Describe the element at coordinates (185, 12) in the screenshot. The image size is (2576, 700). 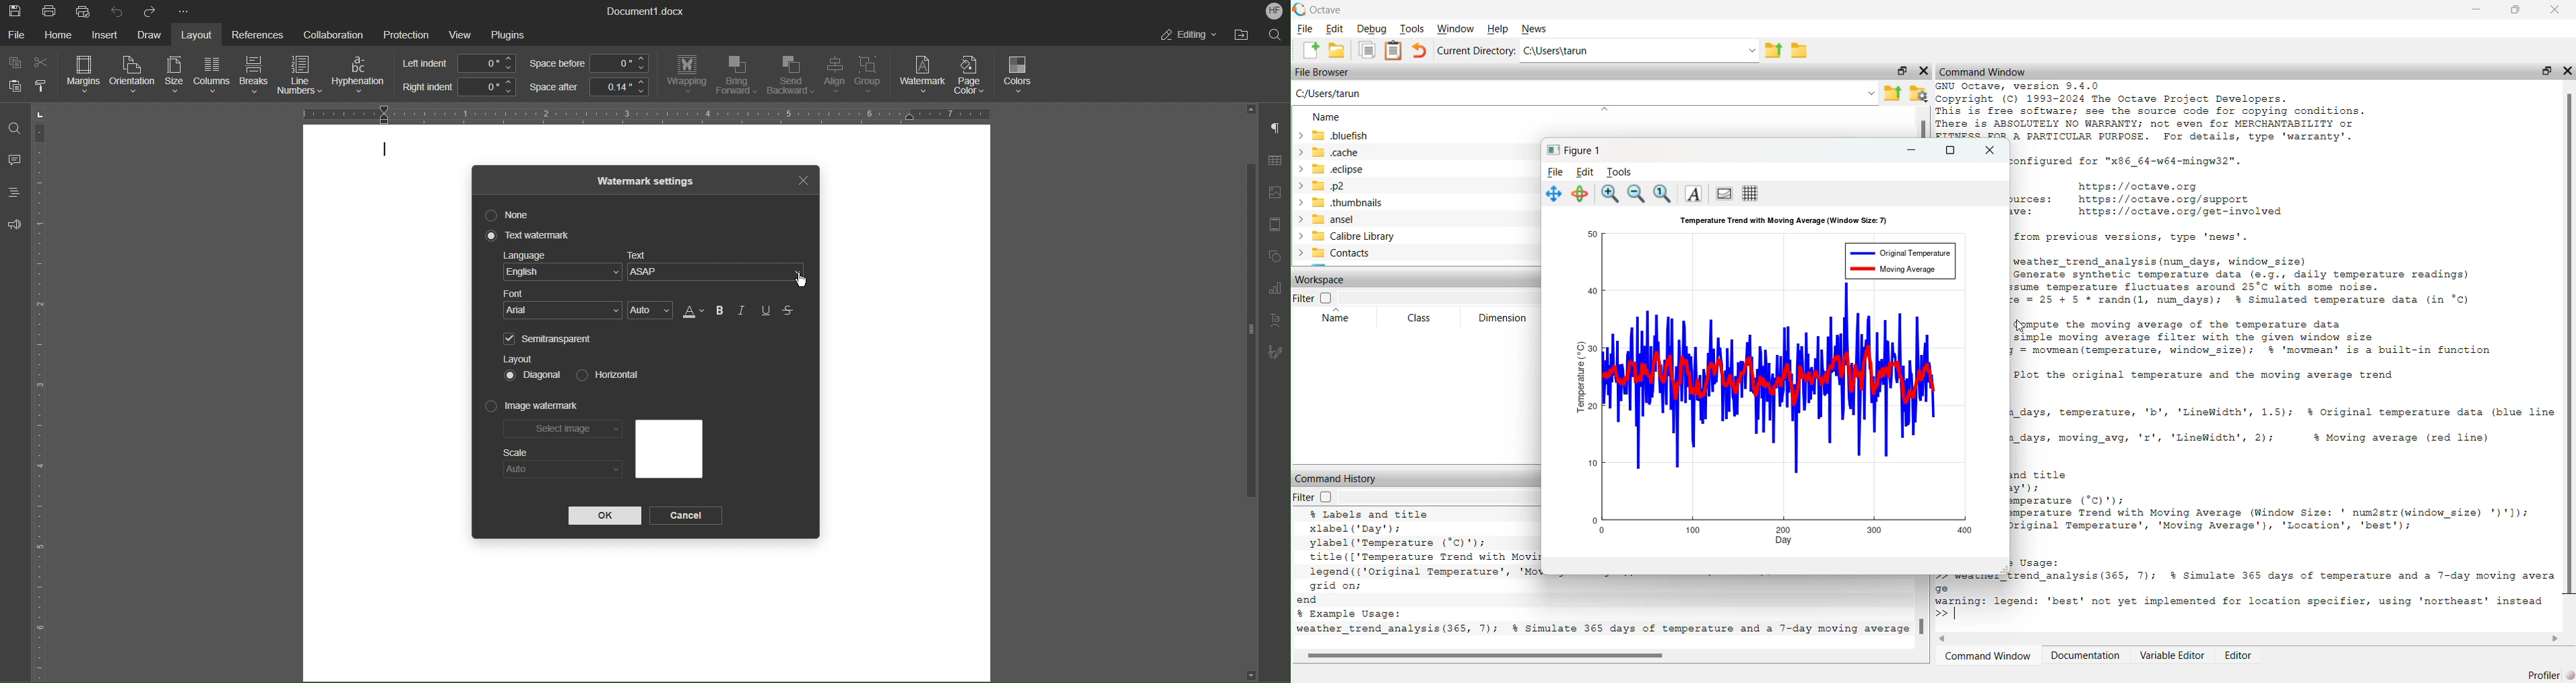
I see `More` at that location.